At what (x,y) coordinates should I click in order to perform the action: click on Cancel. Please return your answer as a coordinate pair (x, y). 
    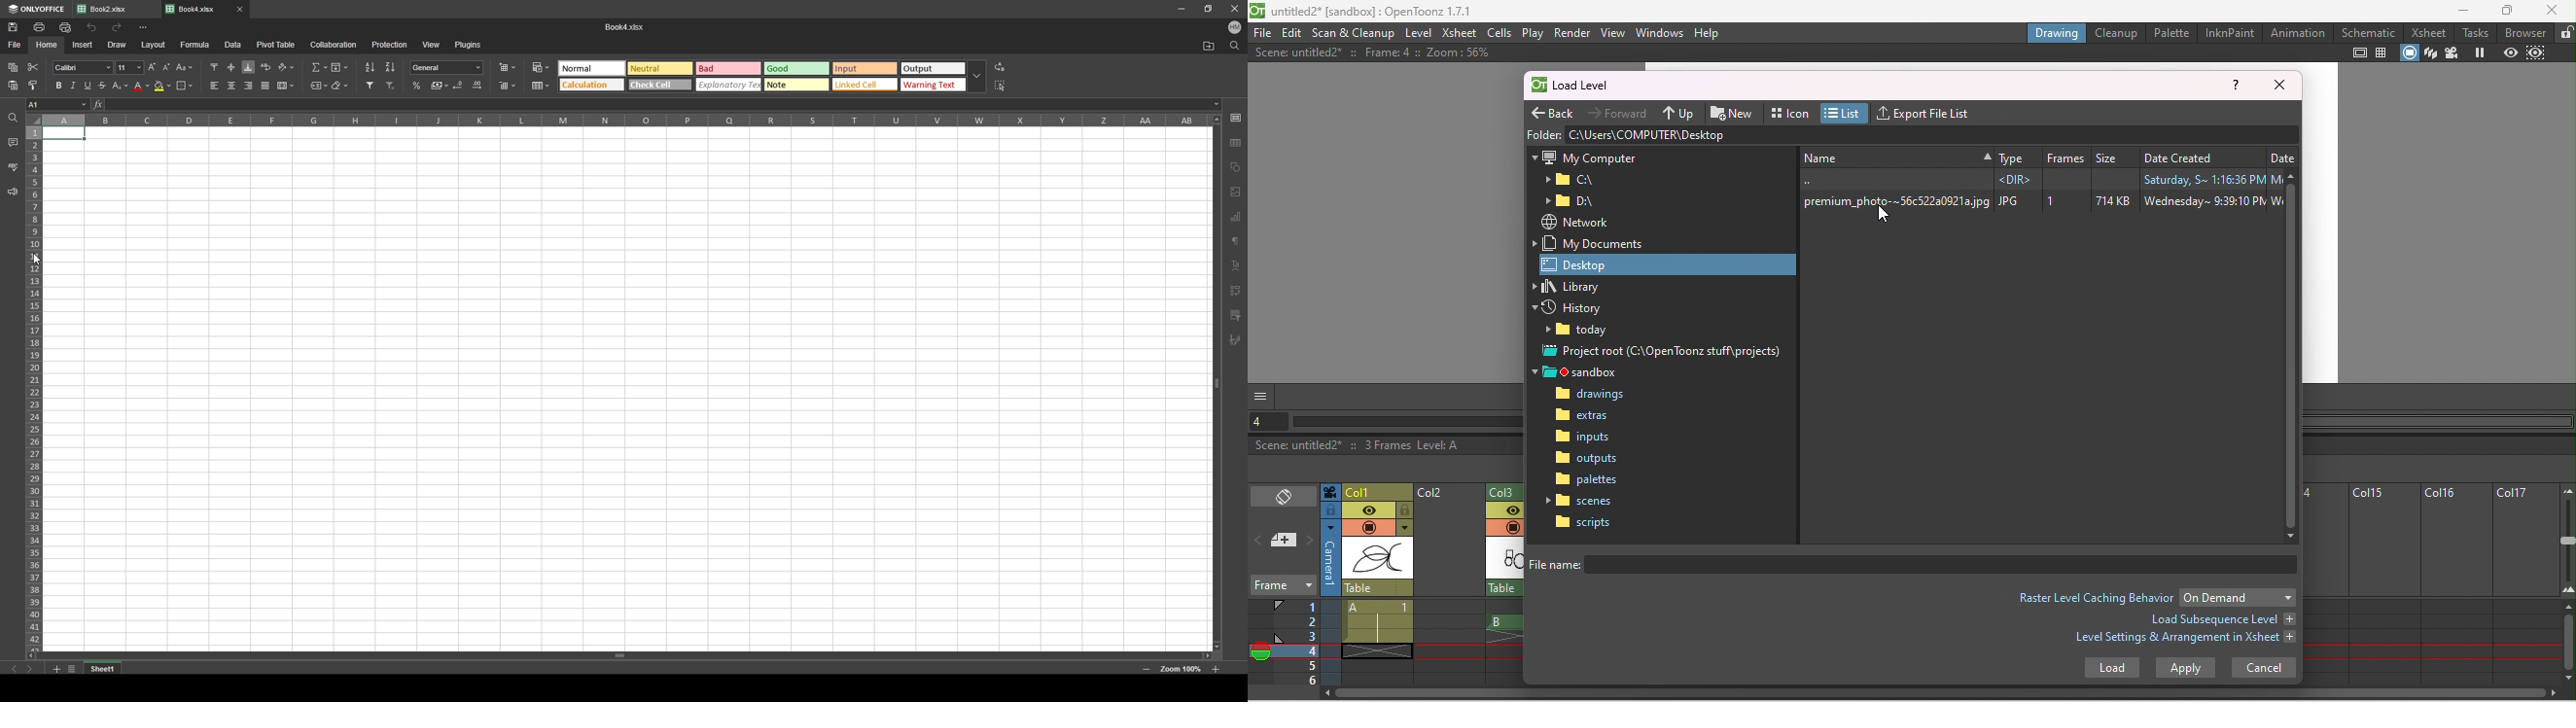
    Looking at the image, I should click on (2264, 667).